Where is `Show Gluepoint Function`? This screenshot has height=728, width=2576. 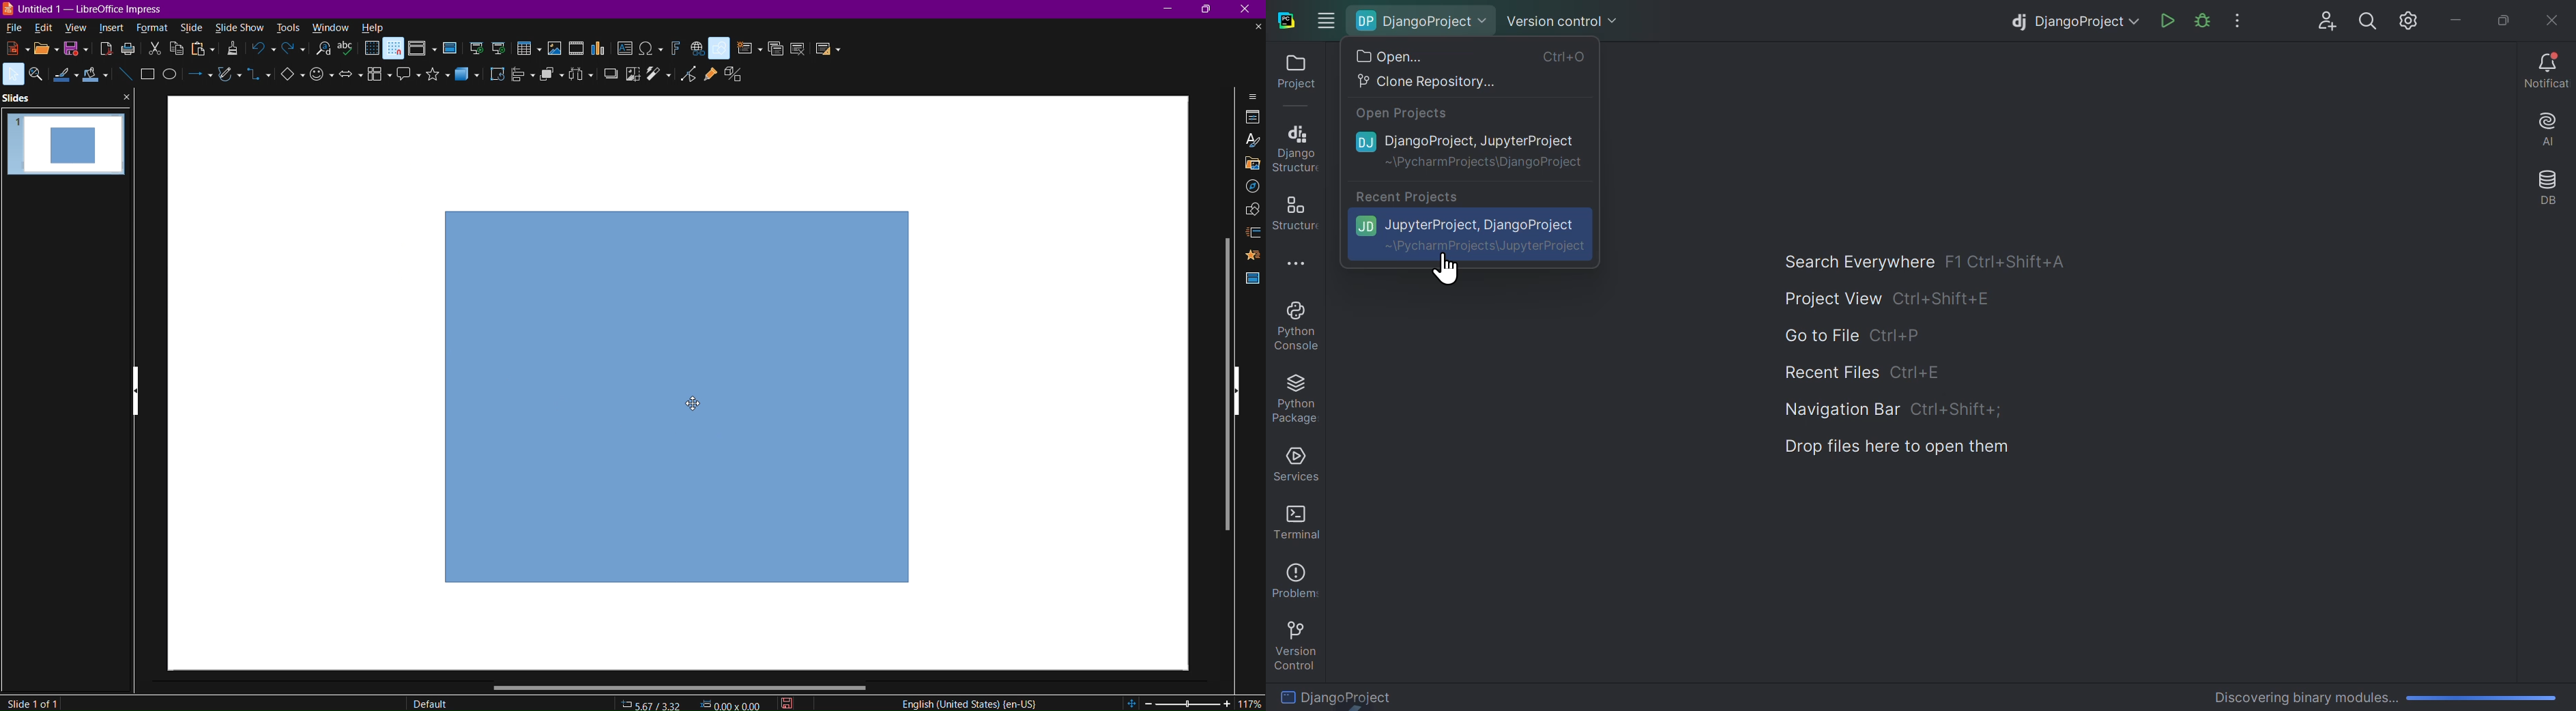
Show Gluepoint Function is located at coordinates (710, 74).